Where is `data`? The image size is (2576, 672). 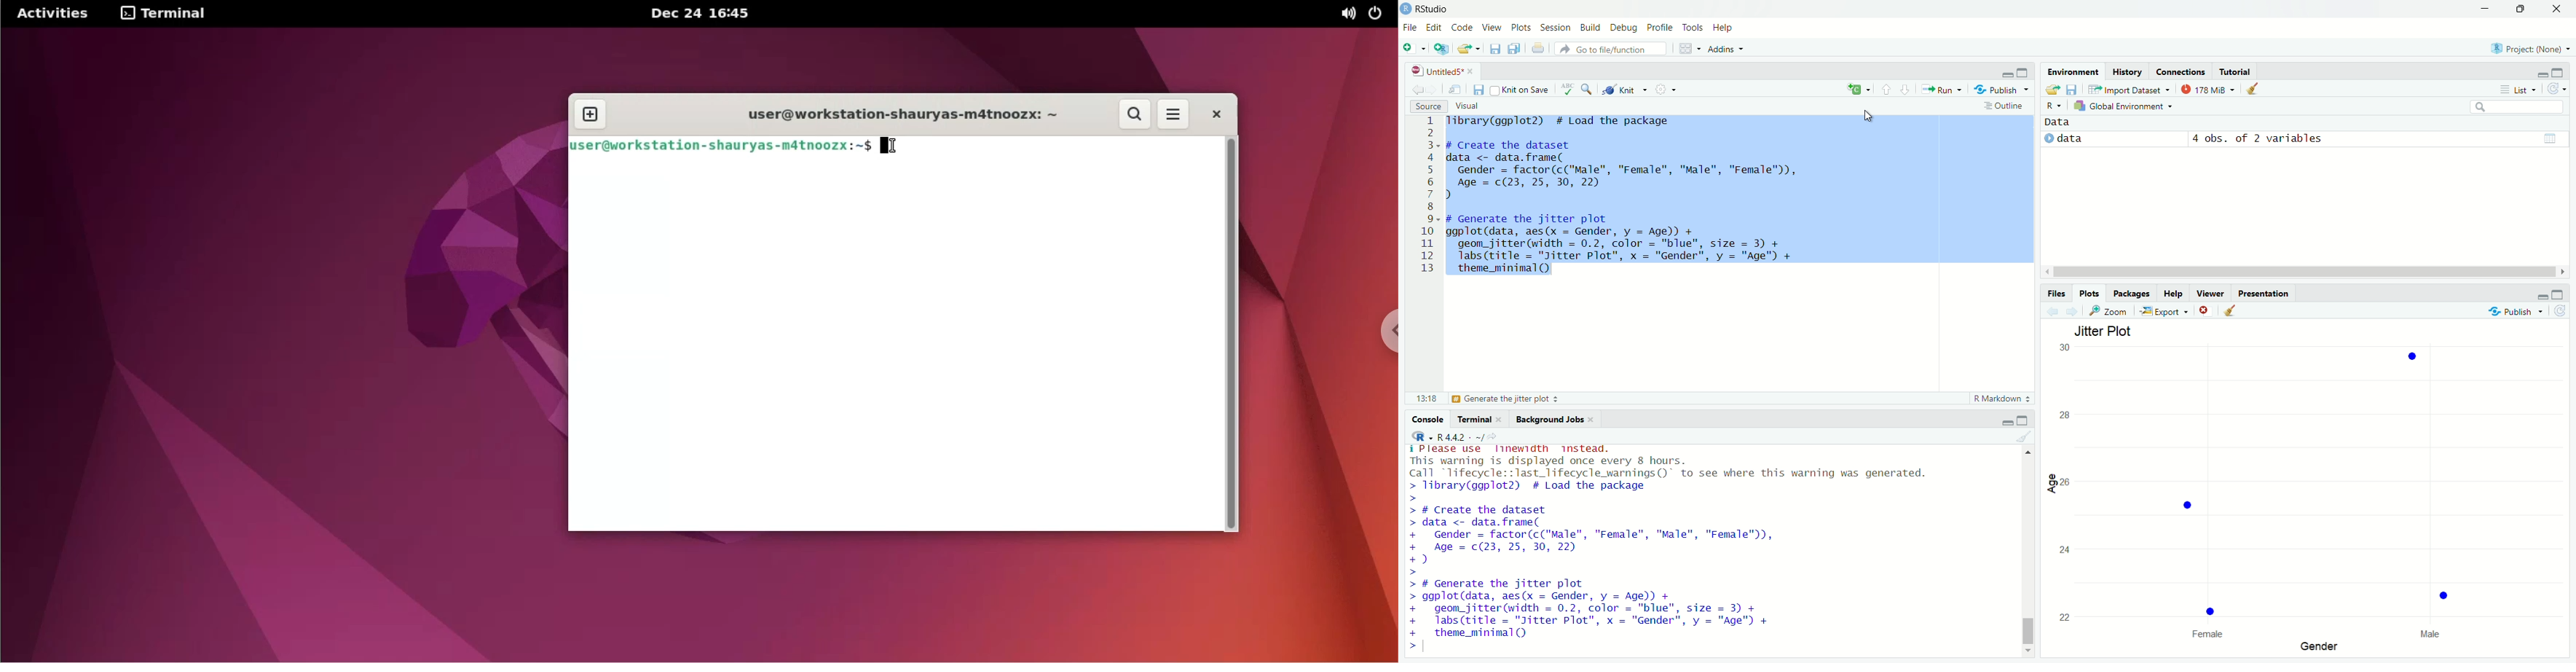
data is located at coordinates (2067, 121).